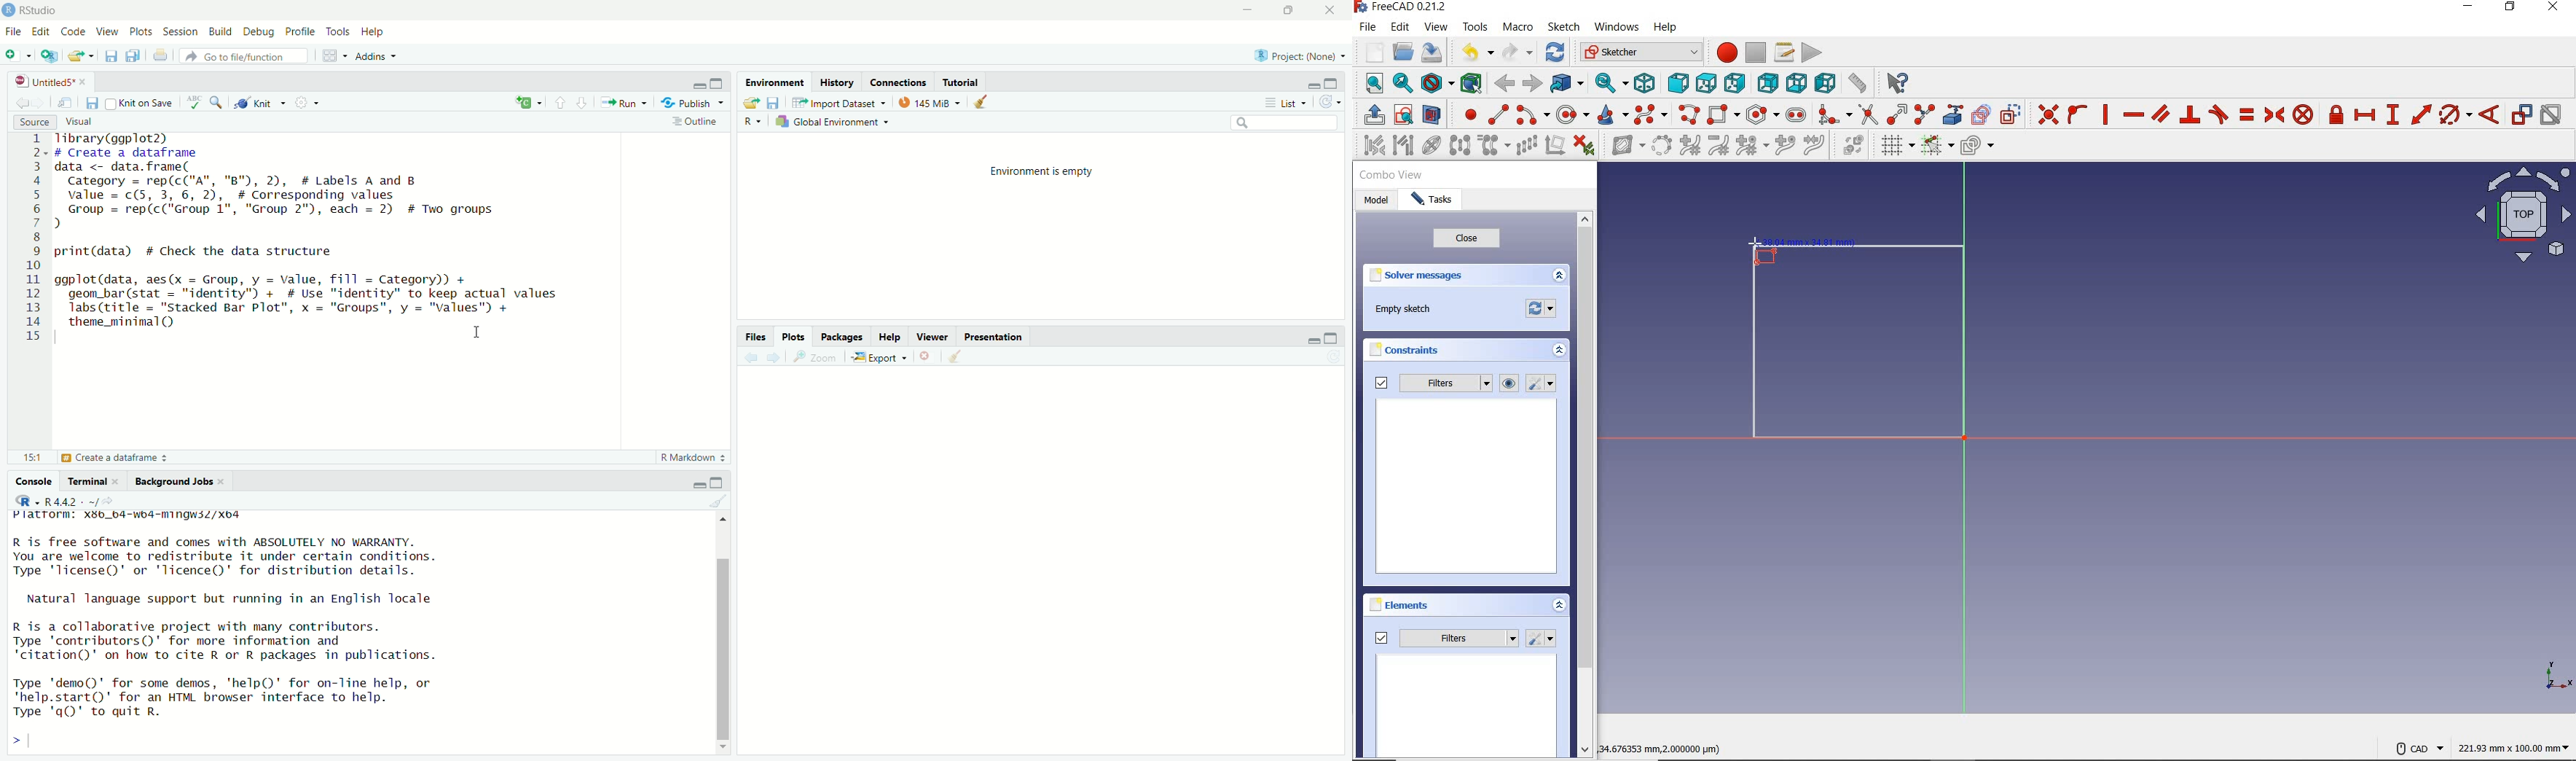 Image resolution: width=2576 pixels, height=784 pixels. I want to click on kib used by R session (Source: Windows System), so click(930, 101).